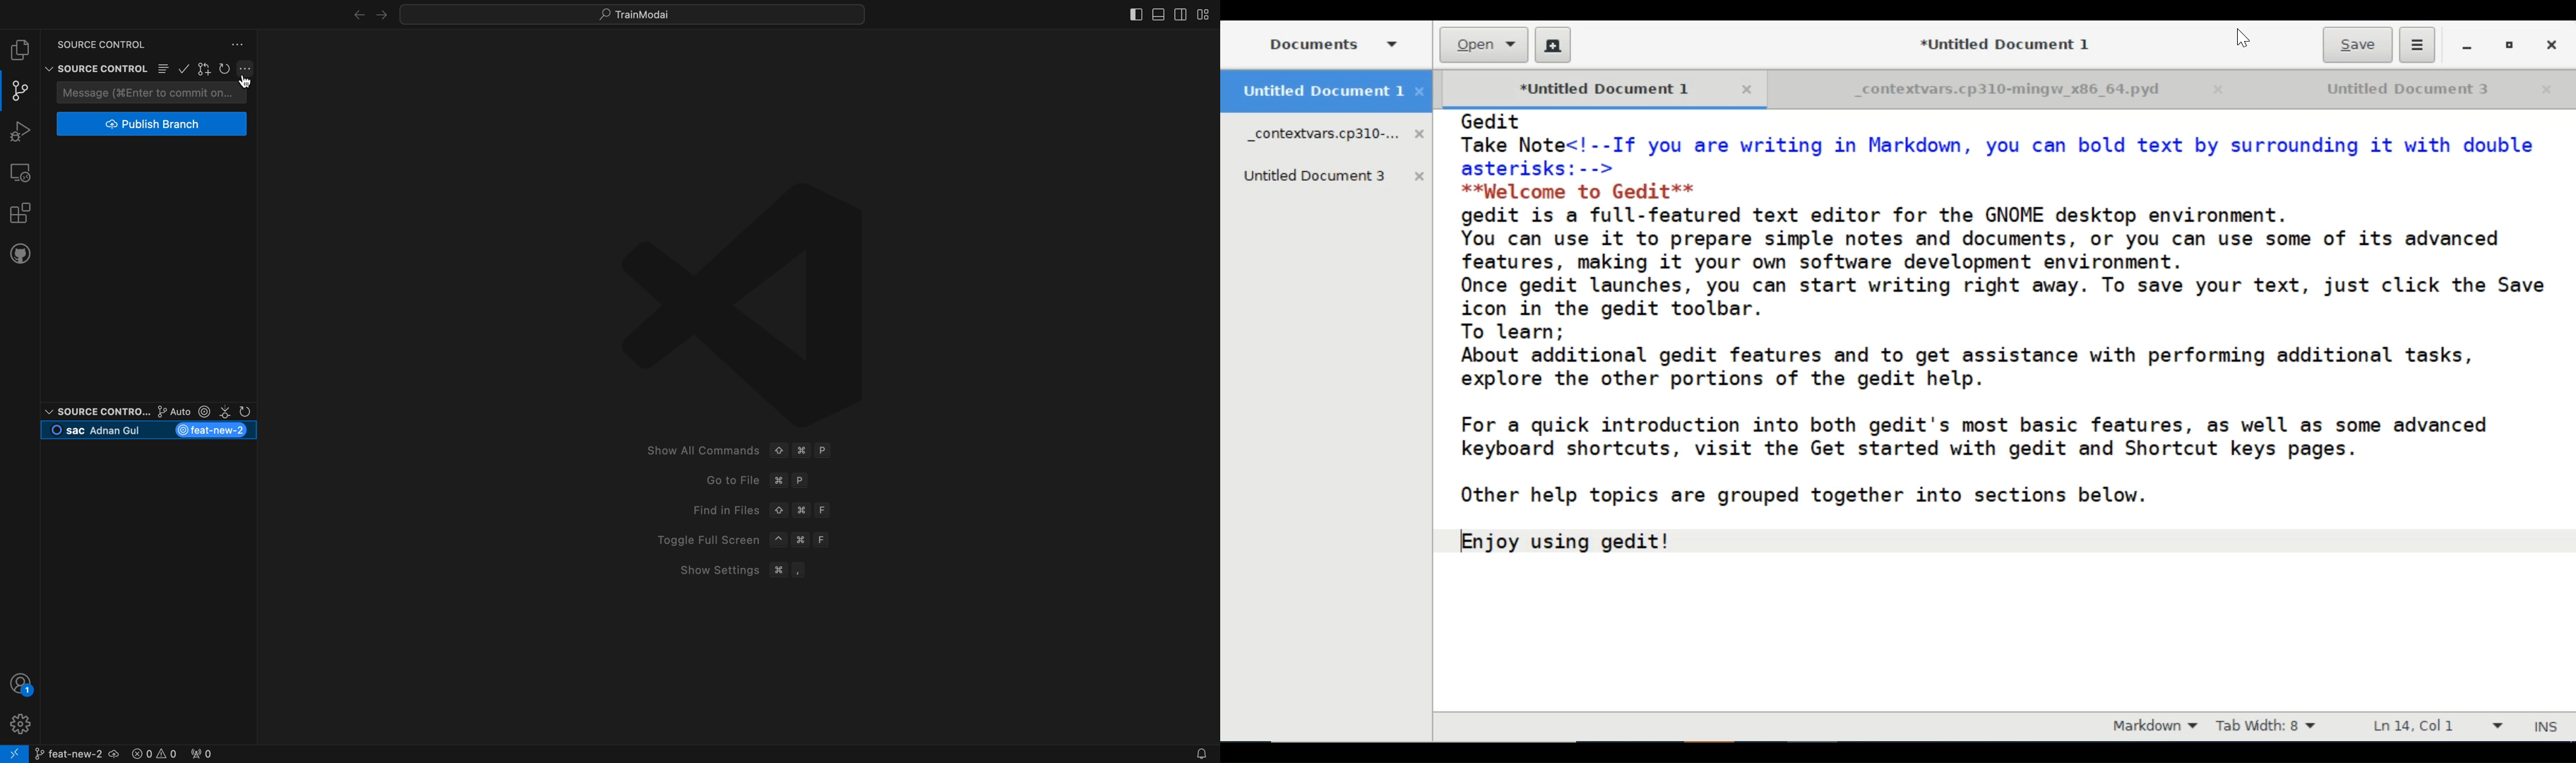 The height and width of the screenshot is (784, 2576). What do you see at coordinates (154, 92) in the screenshot?
I see `commit message` at bounding box center [154, 92].